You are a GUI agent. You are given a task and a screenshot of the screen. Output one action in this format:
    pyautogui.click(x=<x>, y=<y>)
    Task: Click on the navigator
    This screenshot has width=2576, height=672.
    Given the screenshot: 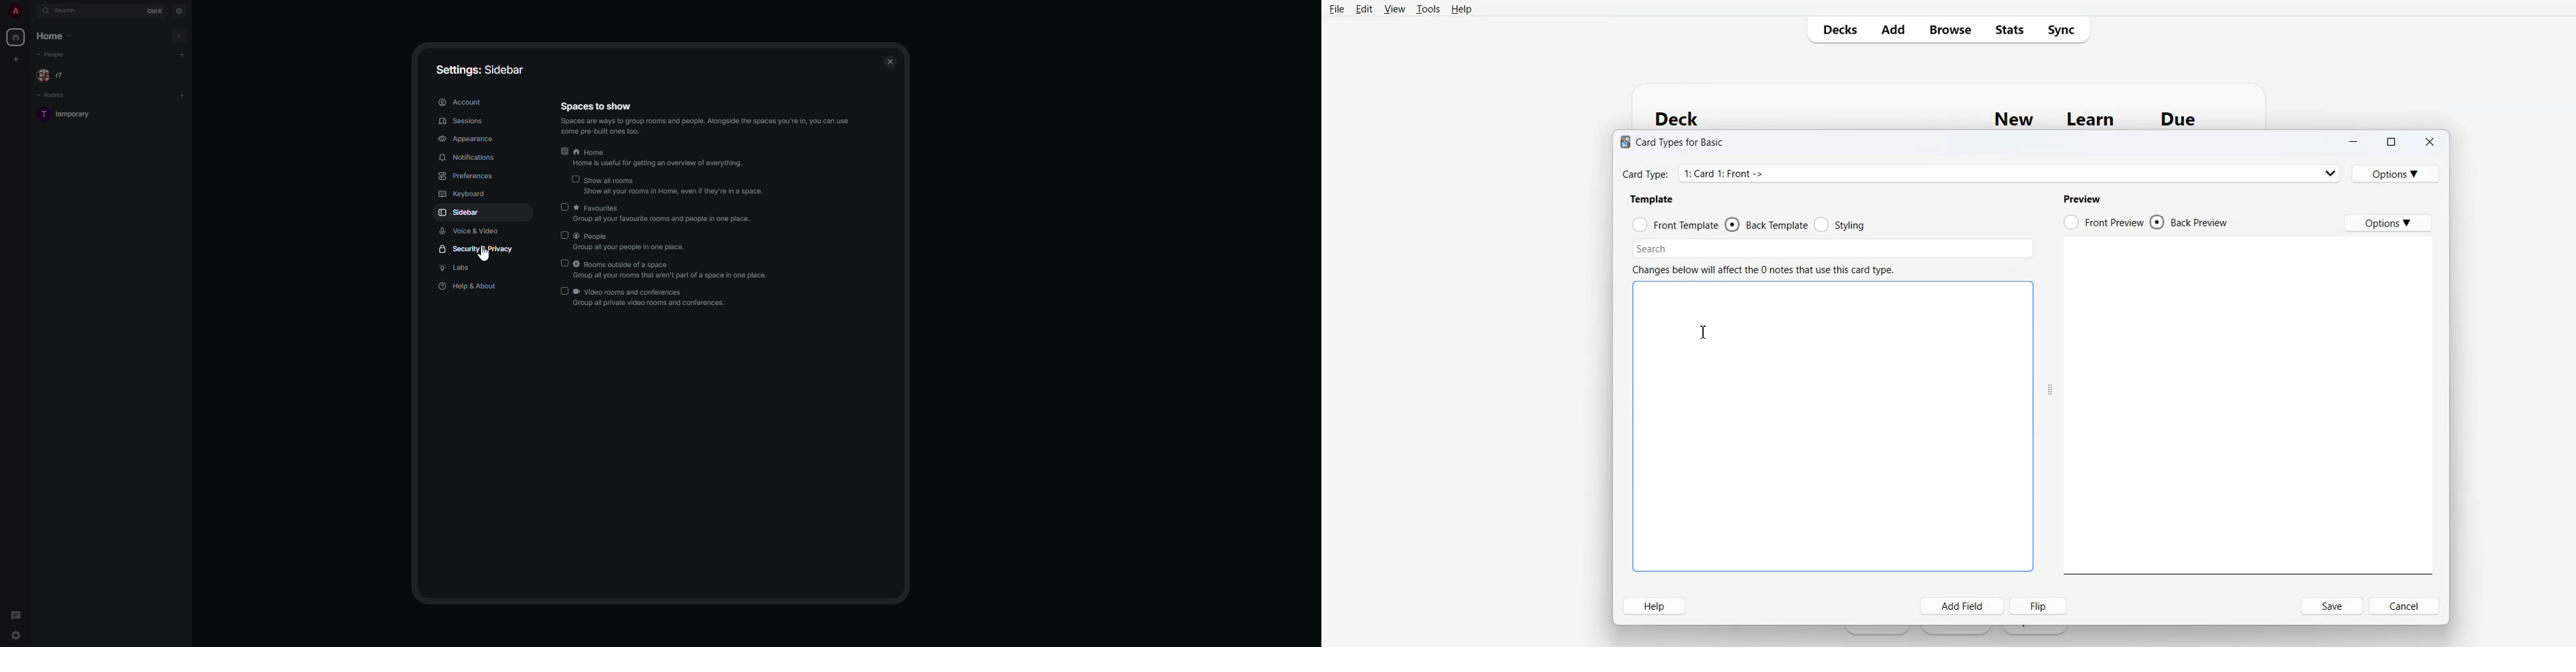 What is the action you would take?
    pyautogui.click(x=179, y=10)
    